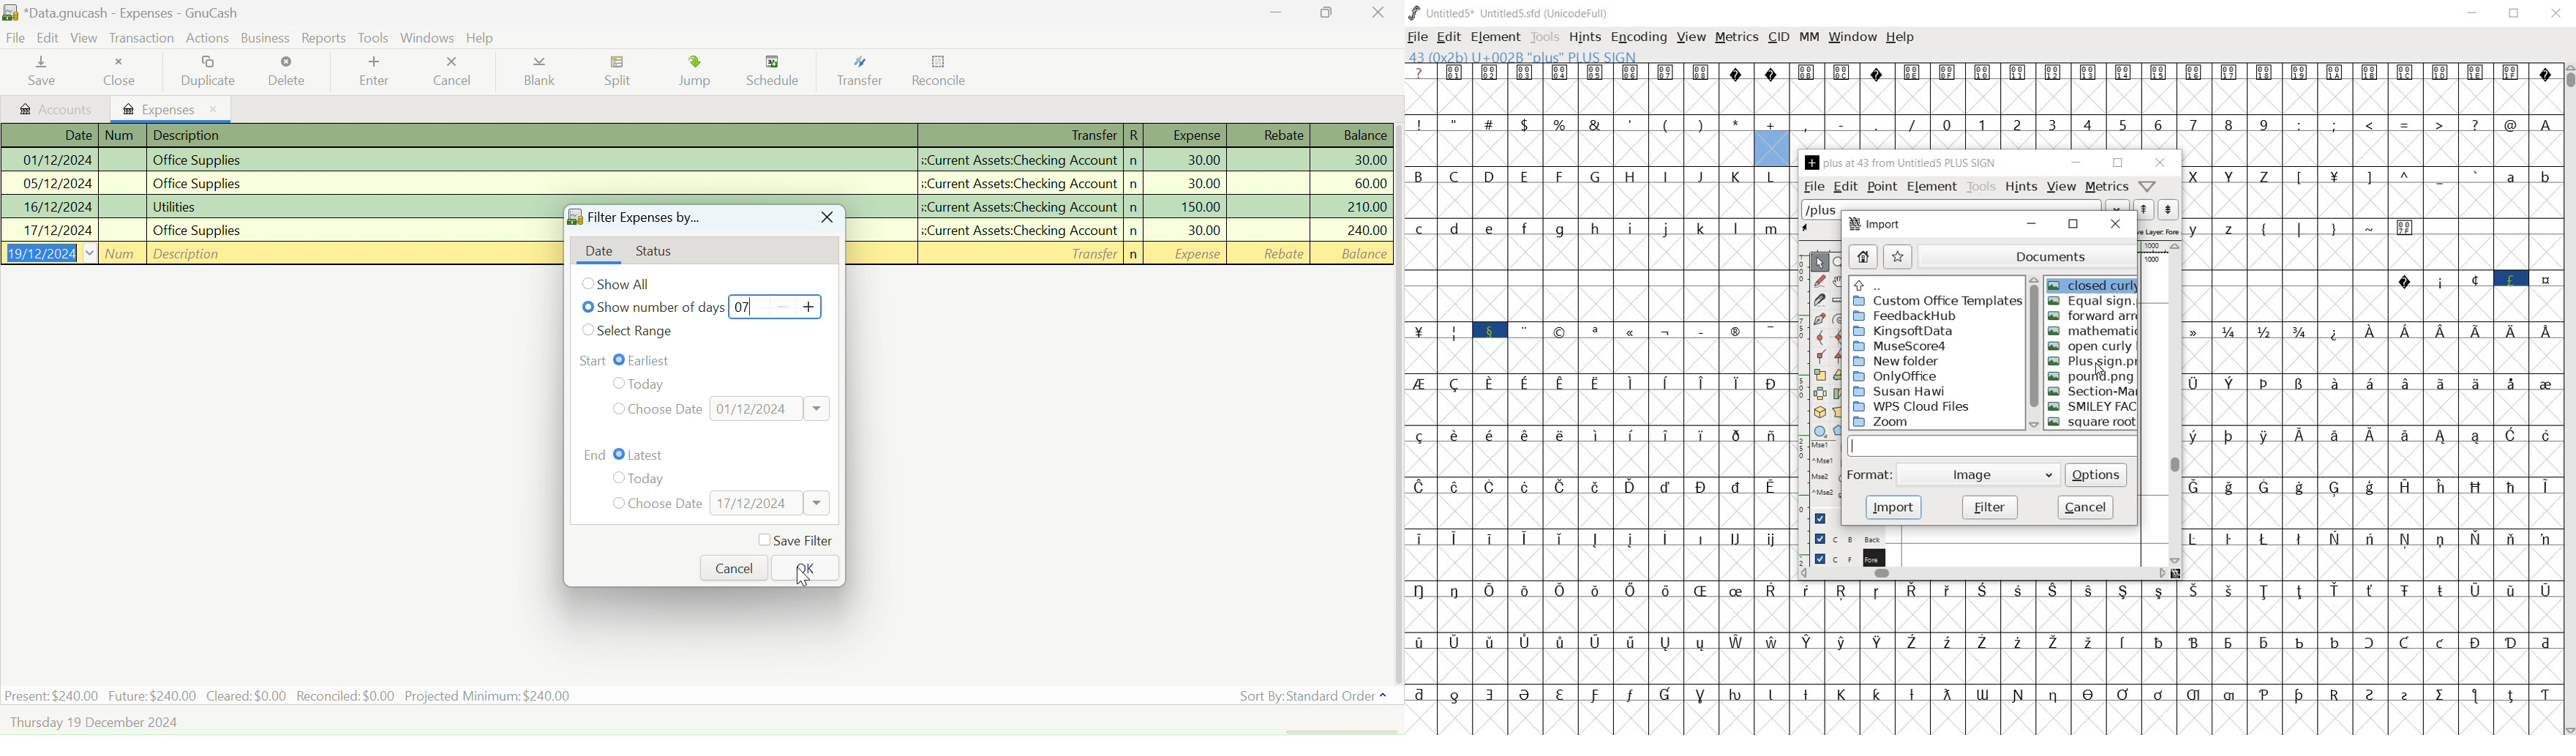  What do you see at coordinates (1993, 446) in the screenshot?
I see `input file` at bounding box center [1993, 446].